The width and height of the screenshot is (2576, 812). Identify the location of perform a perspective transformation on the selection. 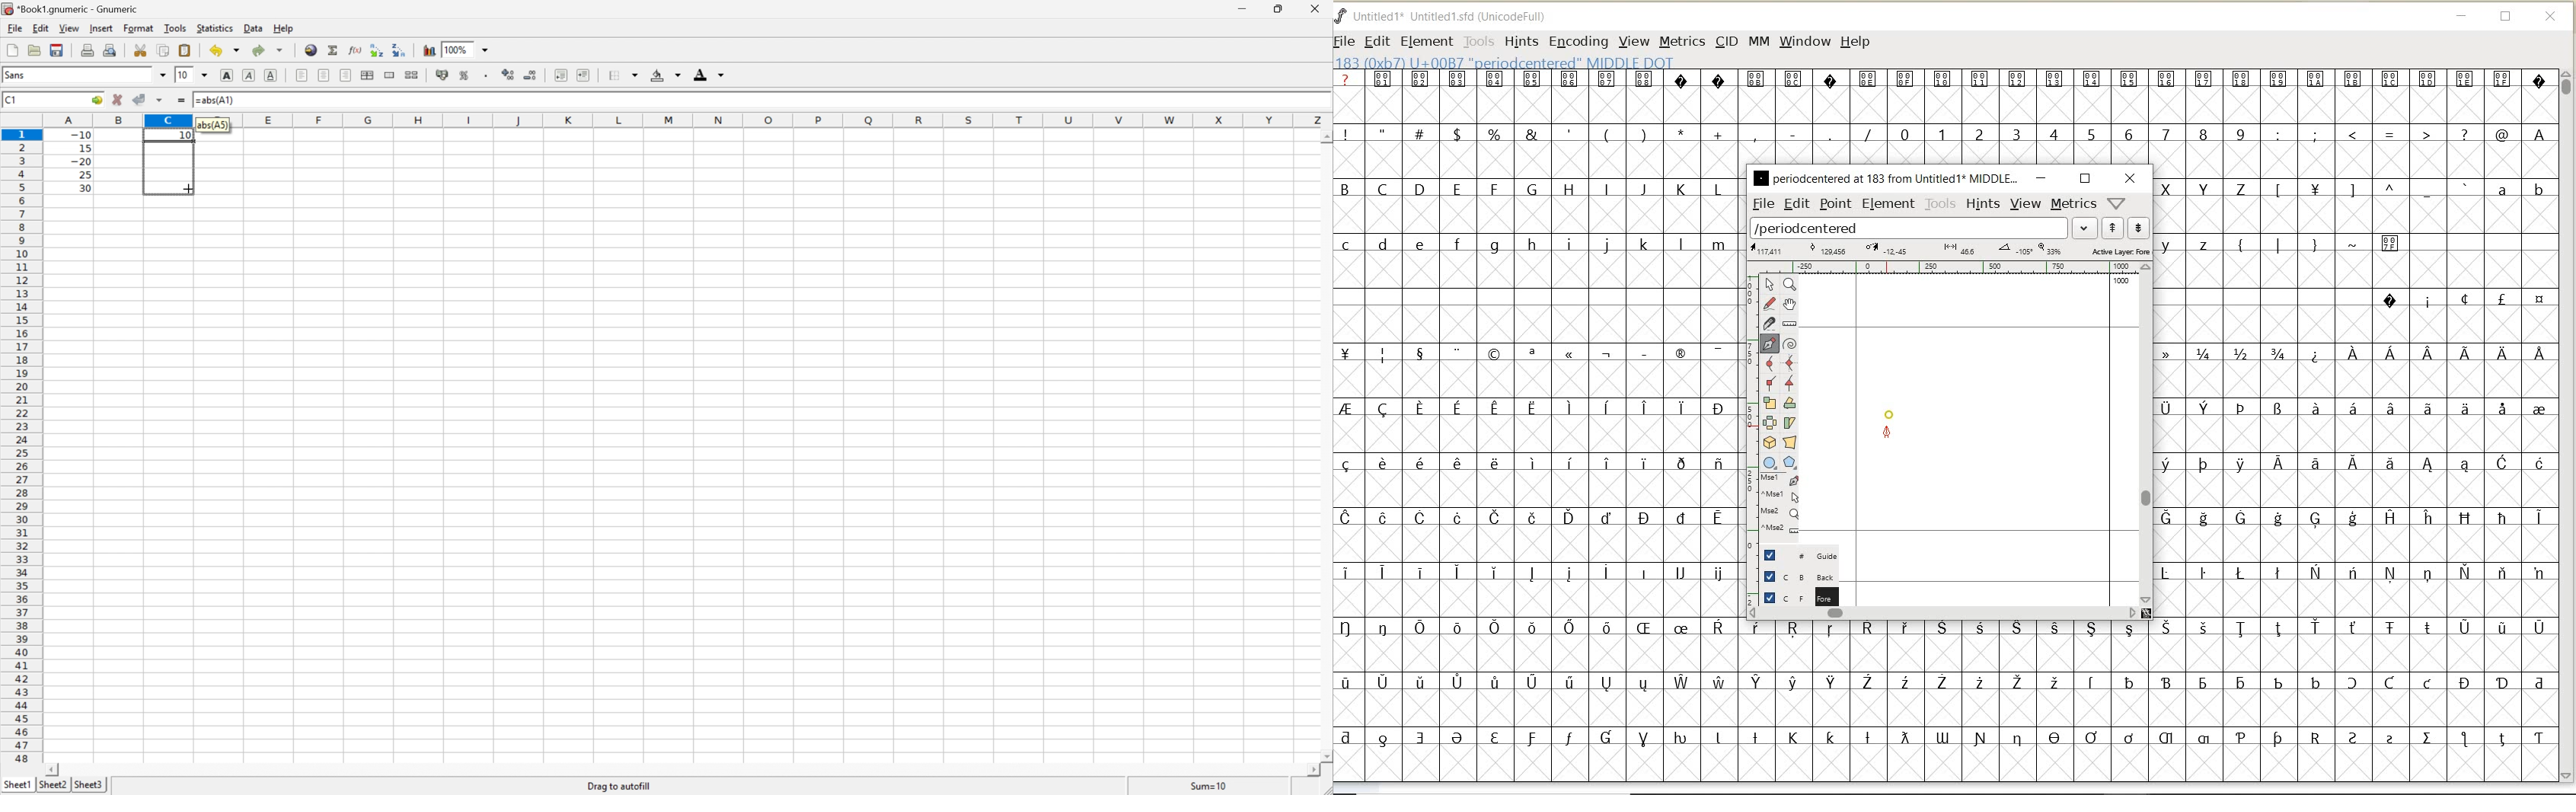
(1790, 442).